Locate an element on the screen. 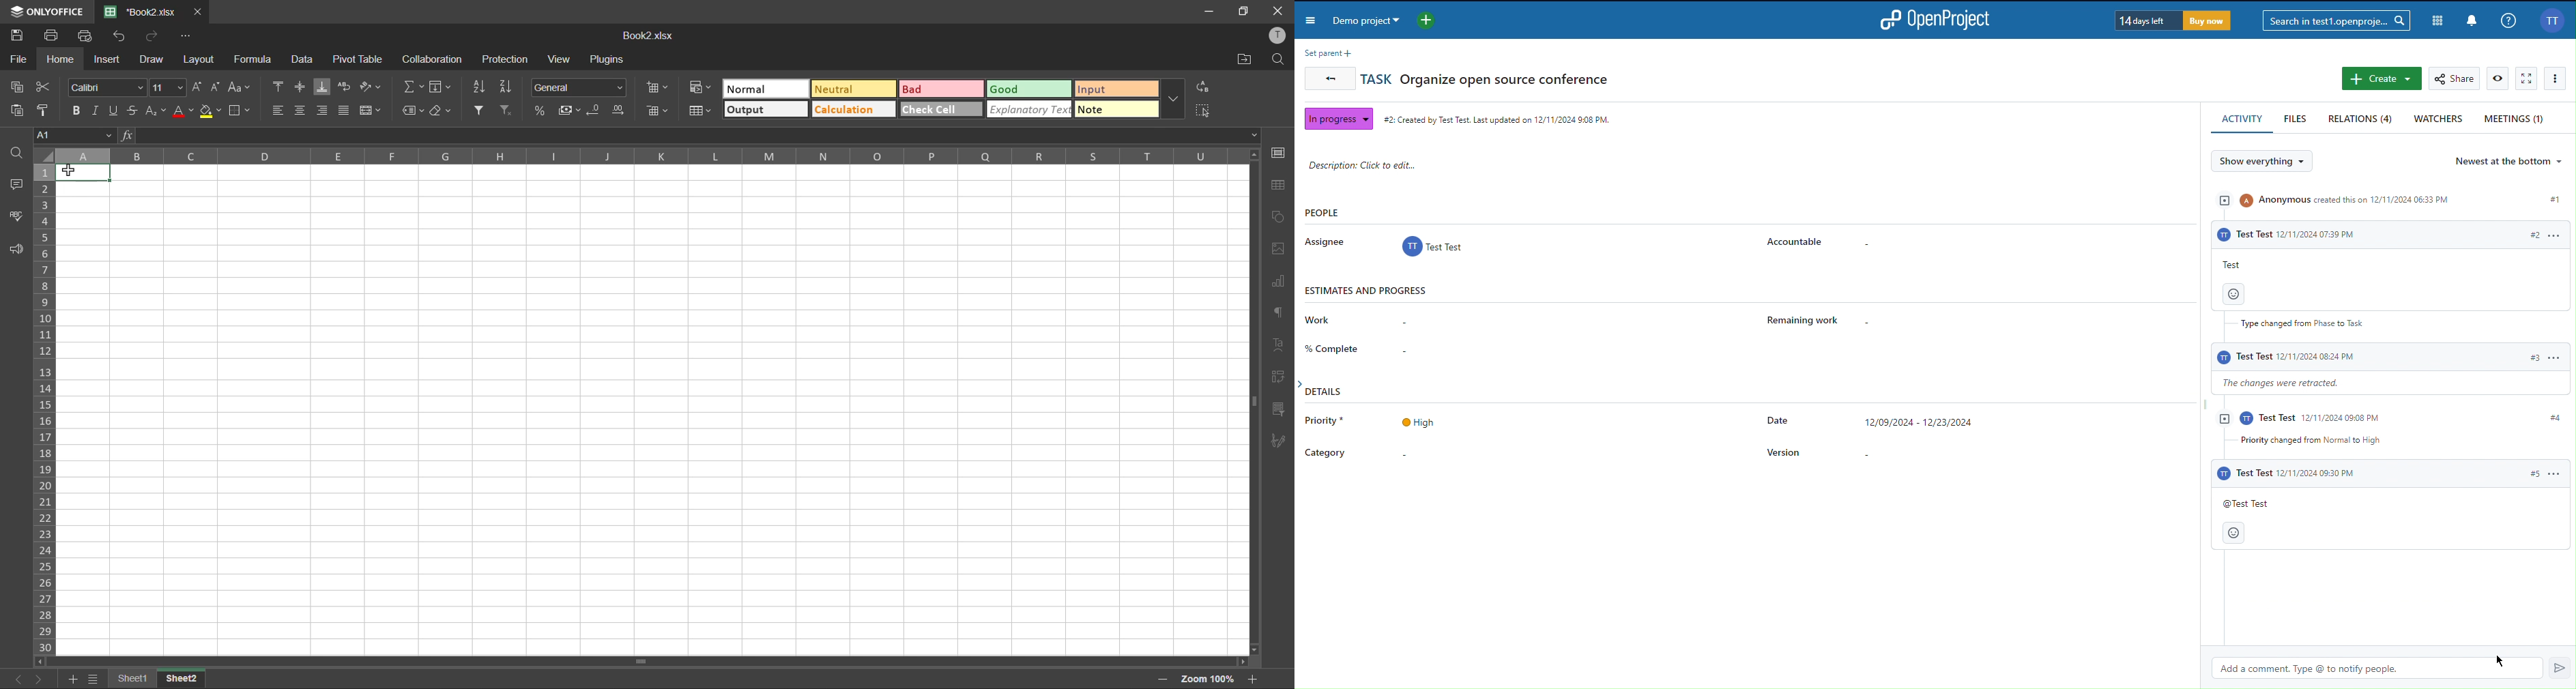 The width and height of the screenshot is (2576, 700). bold is located at coordinates (78, 110).